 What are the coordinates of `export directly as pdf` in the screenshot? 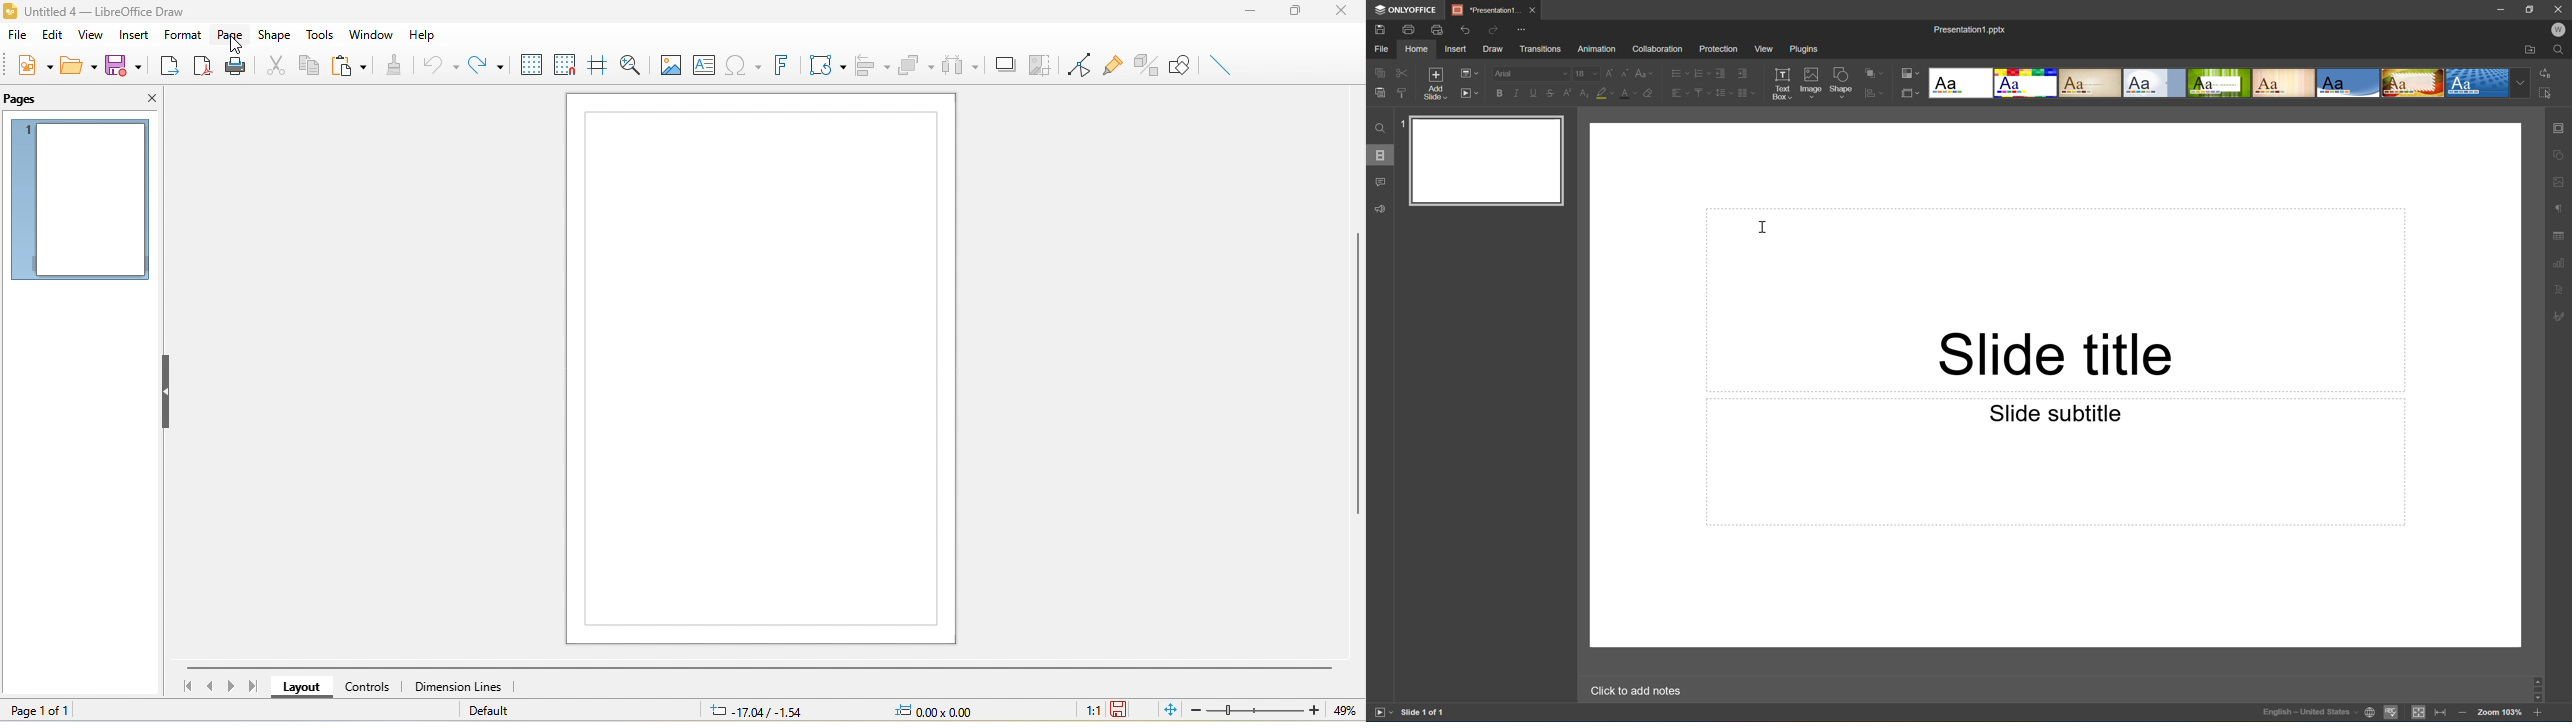 It's located at (205, 68).